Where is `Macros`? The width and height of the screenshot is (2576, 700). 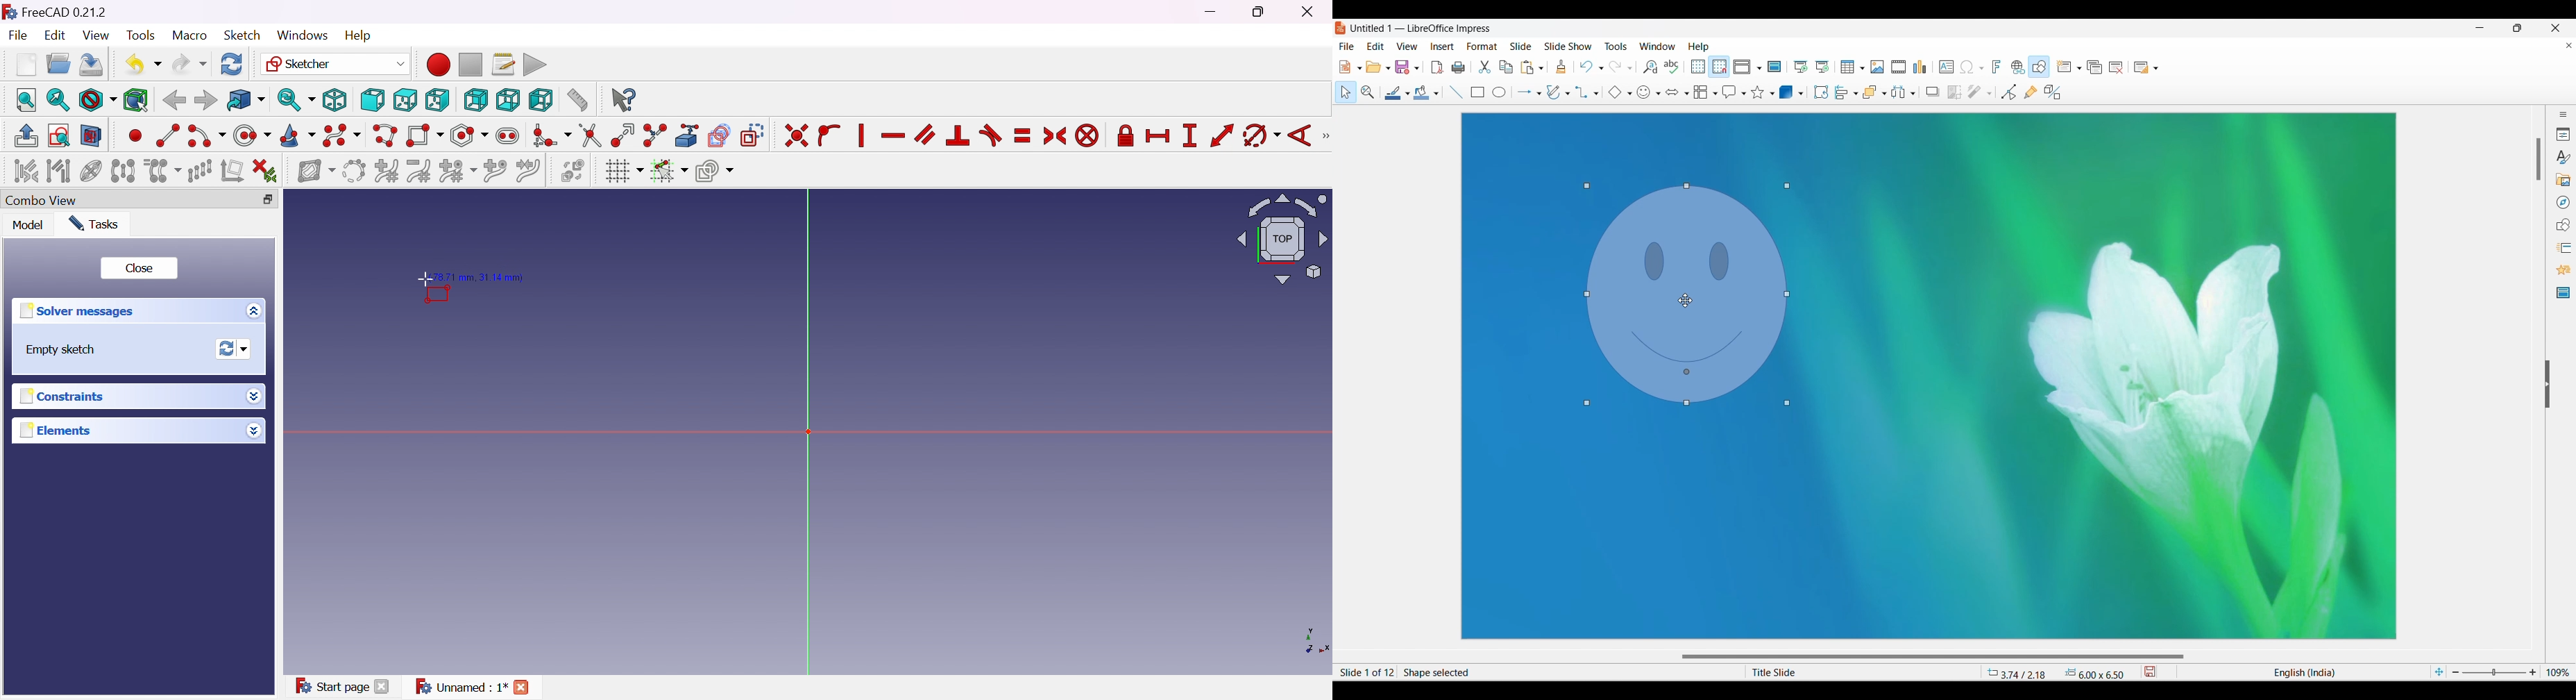 Macros is located at coordinates (503, 64).